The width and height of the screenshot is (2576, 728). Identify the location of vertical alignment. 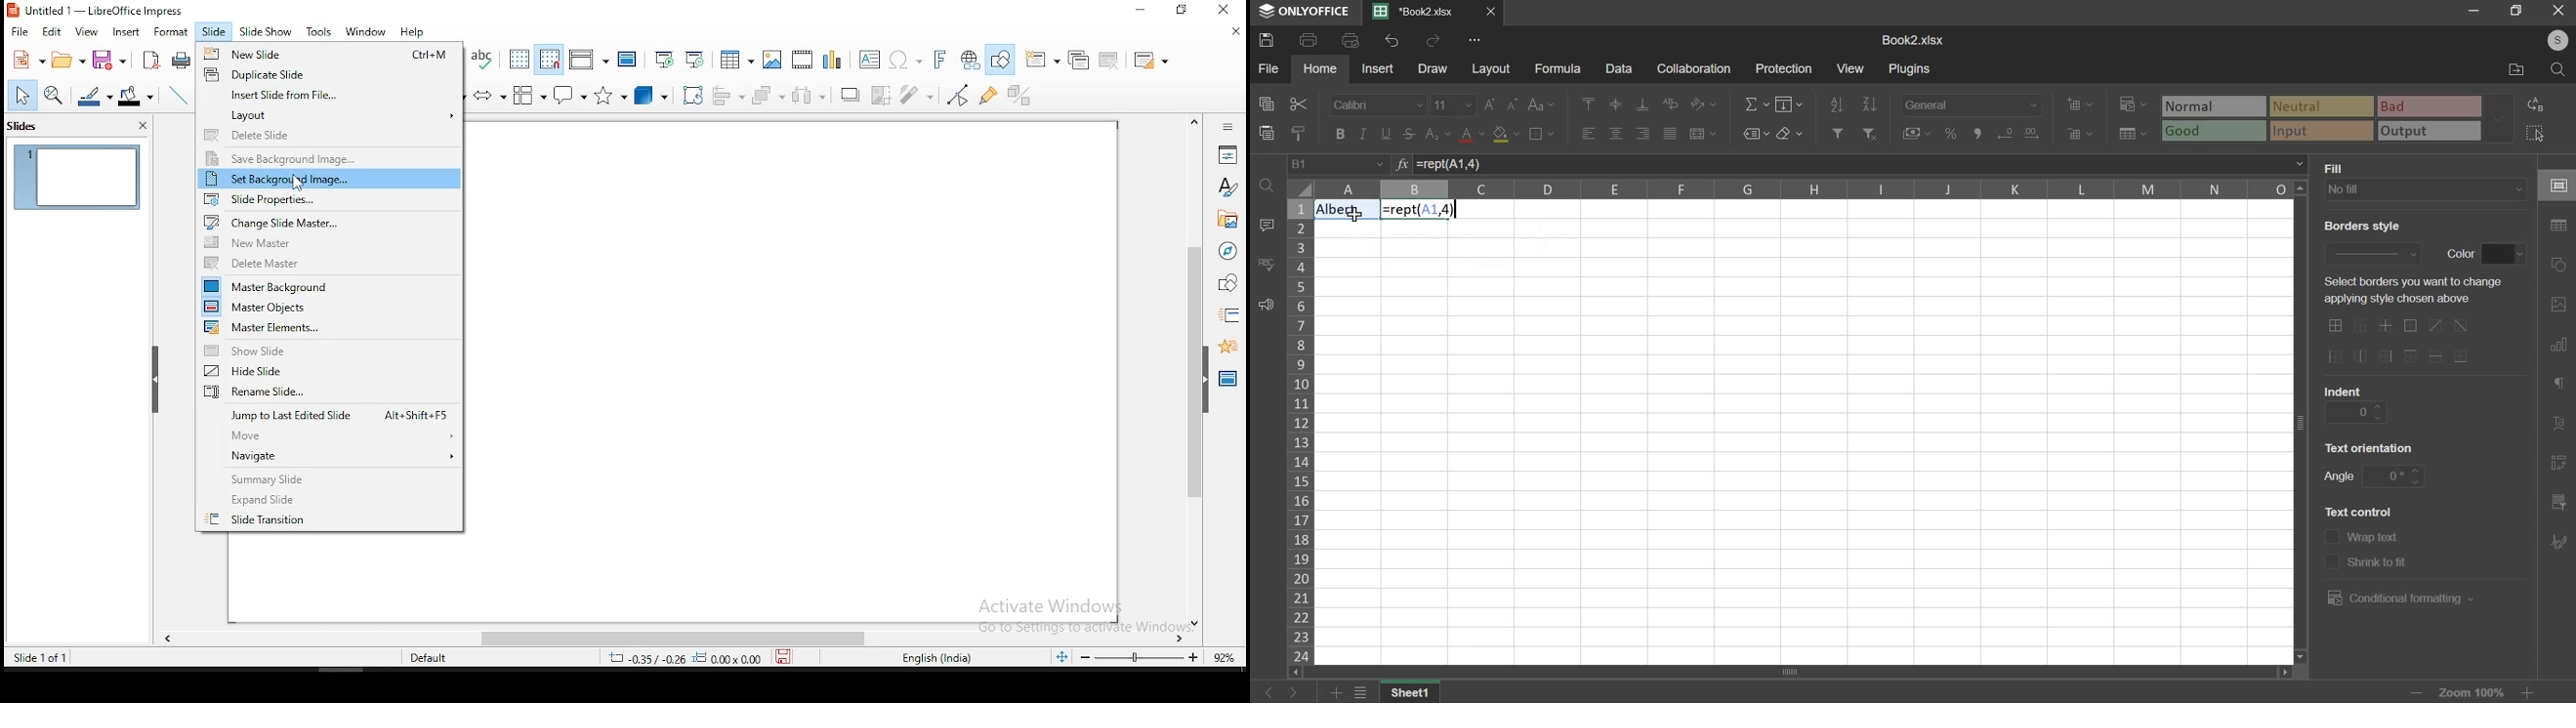
(1617, 105).